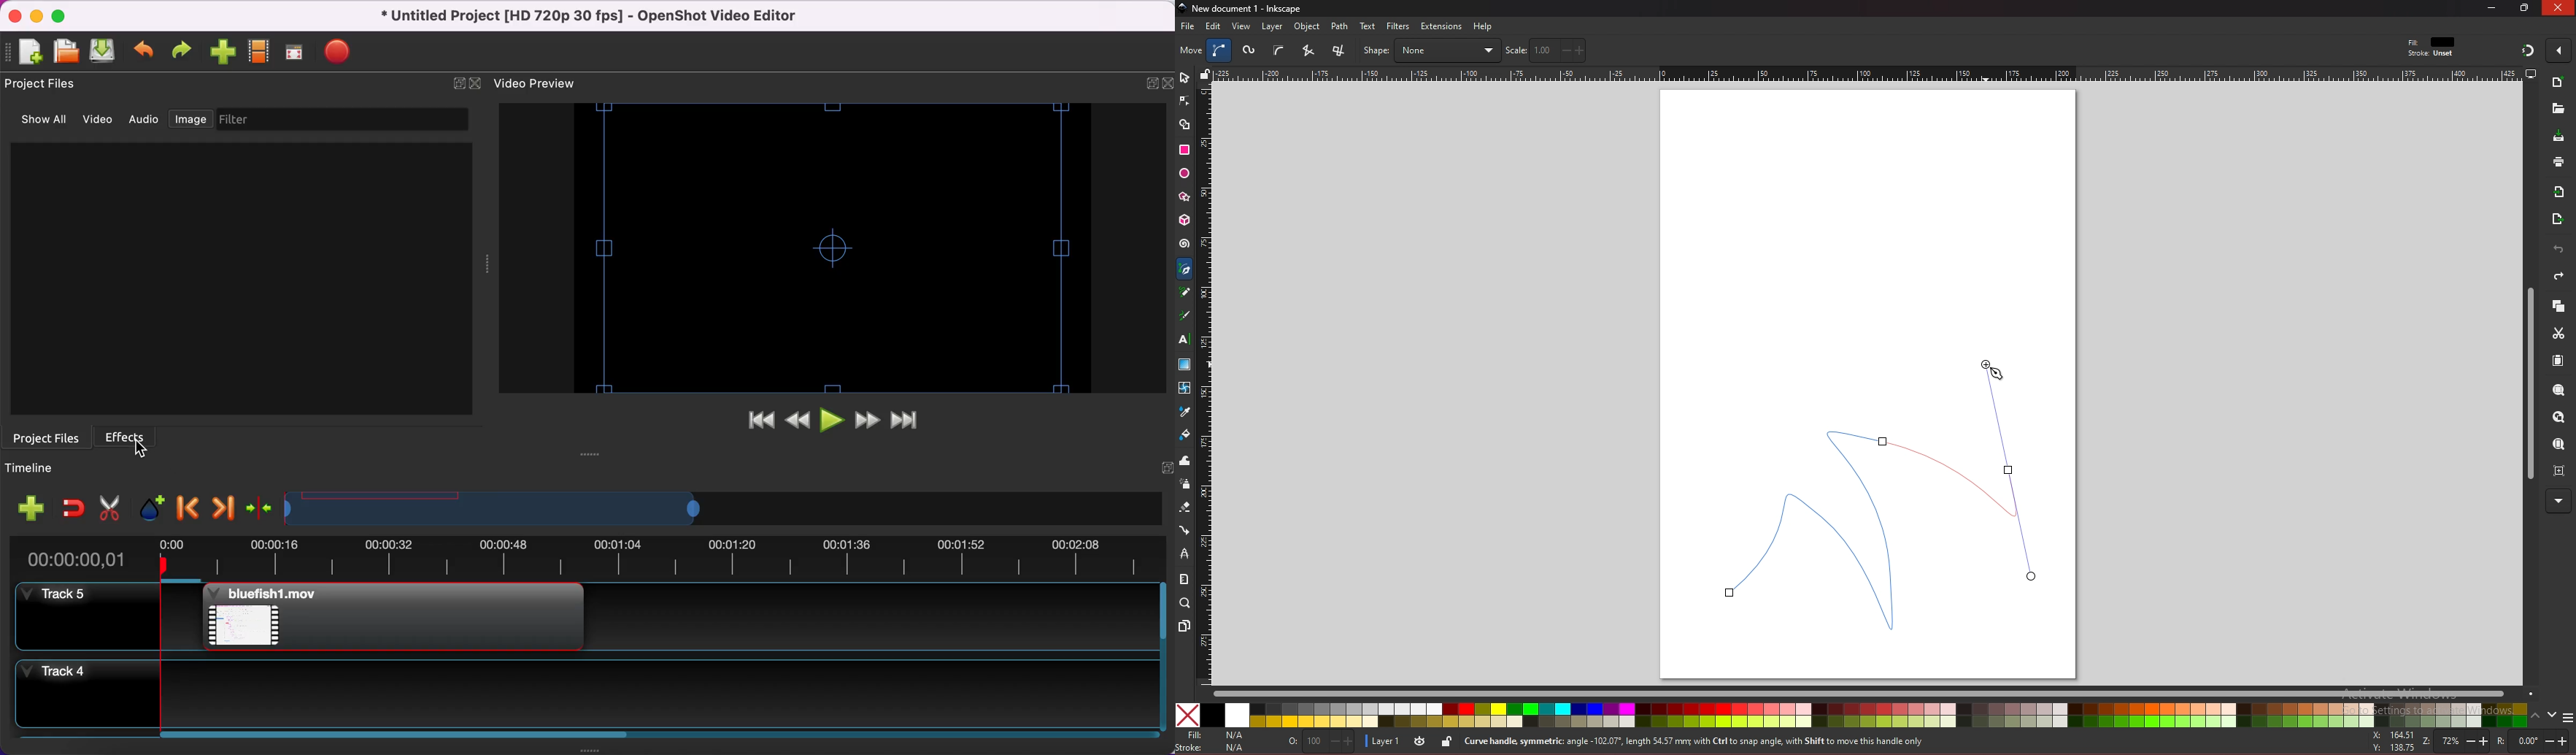 The height and width of the screenshot is (756, 2576). Describe the element at coordinates (2528, 384) in the screenshot. I see `scroll bar` at that location.